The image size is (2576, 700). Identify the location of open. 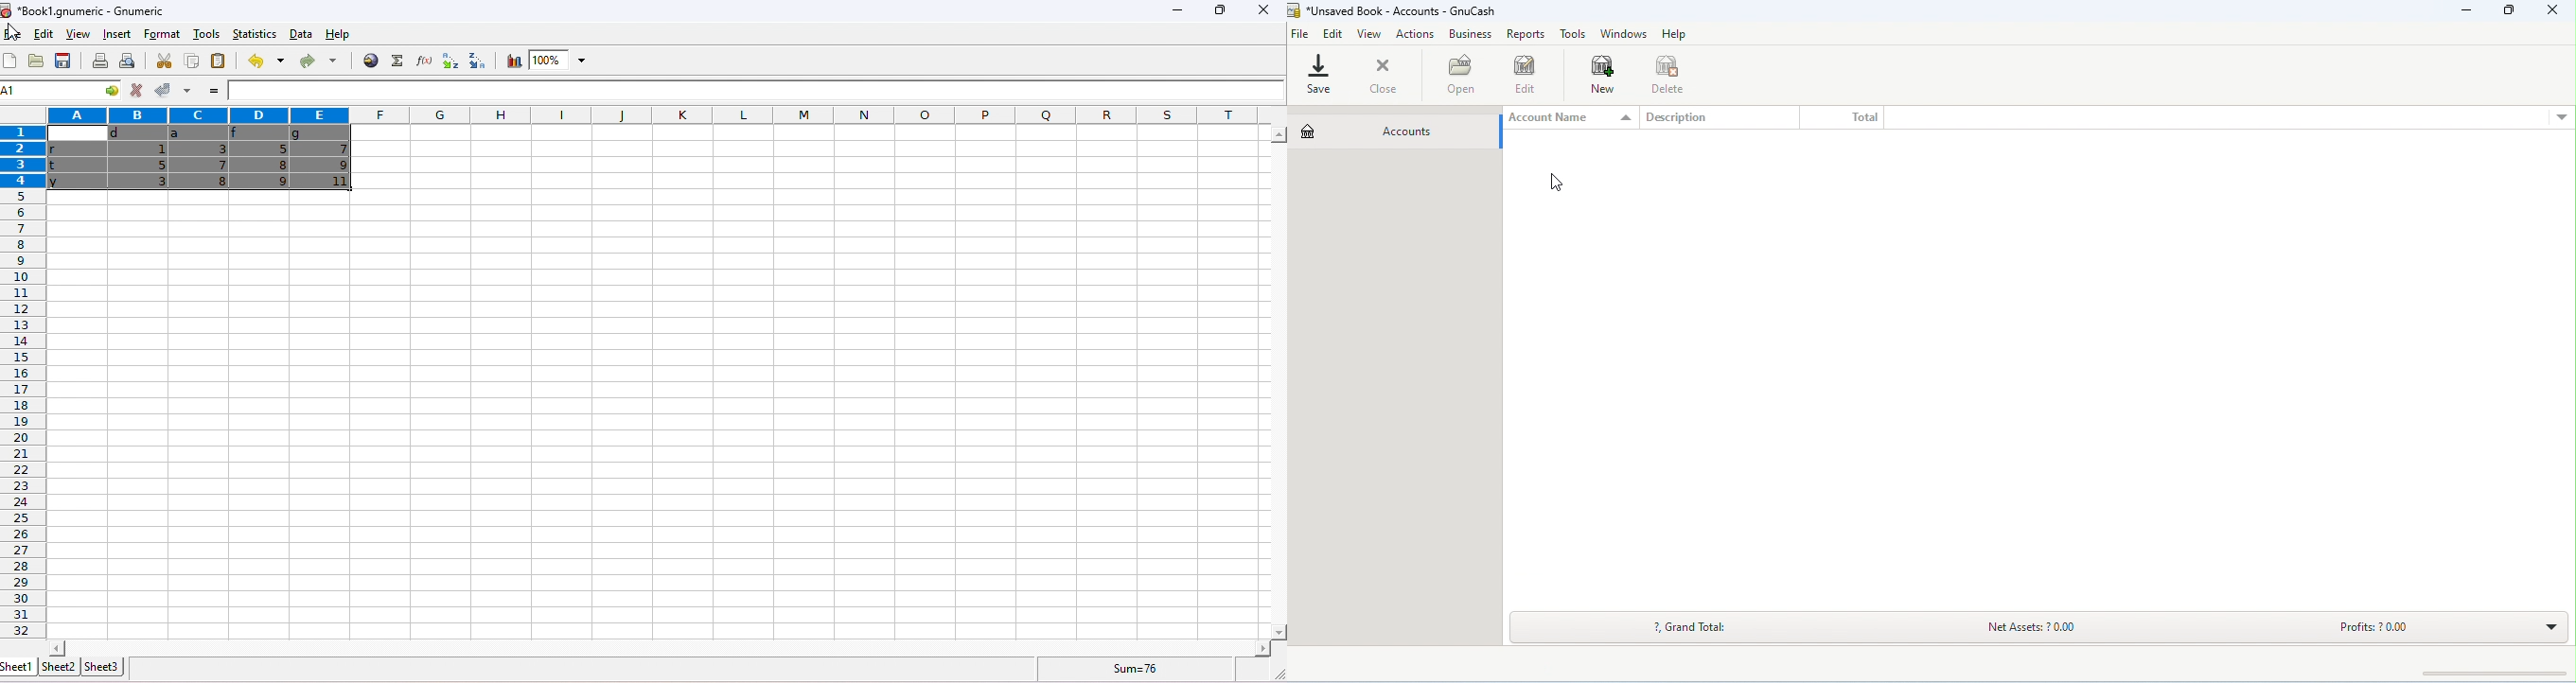
(1464, 74).